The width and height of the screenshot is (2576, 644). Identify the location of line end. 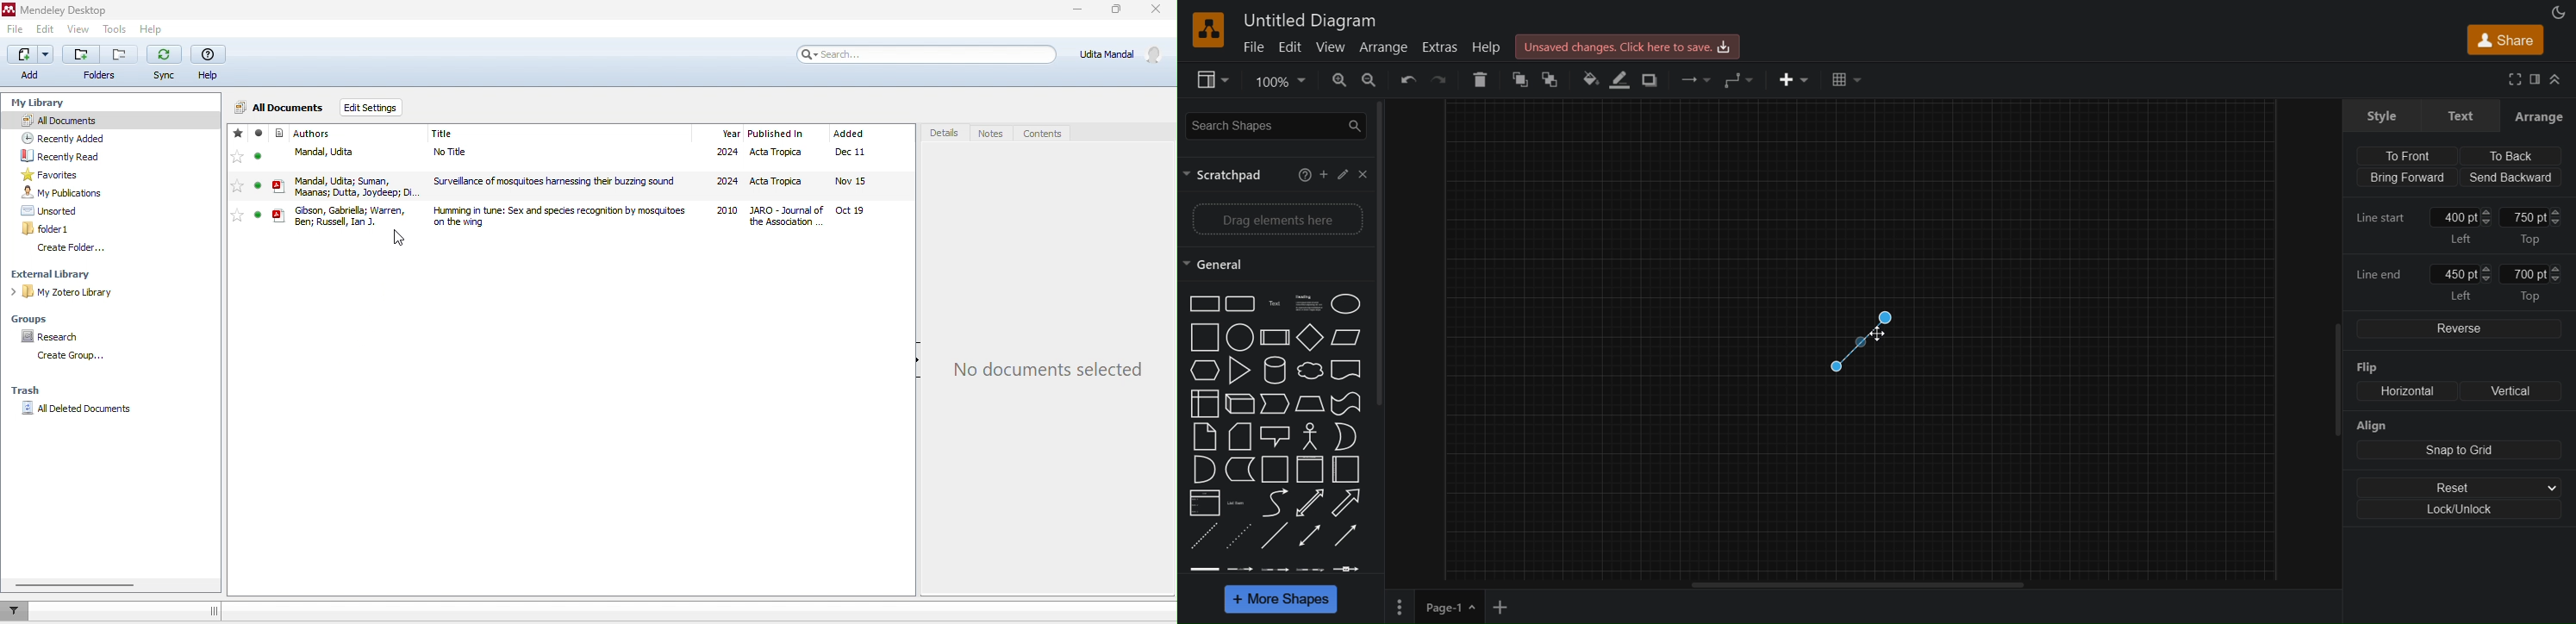
(2384, 274).